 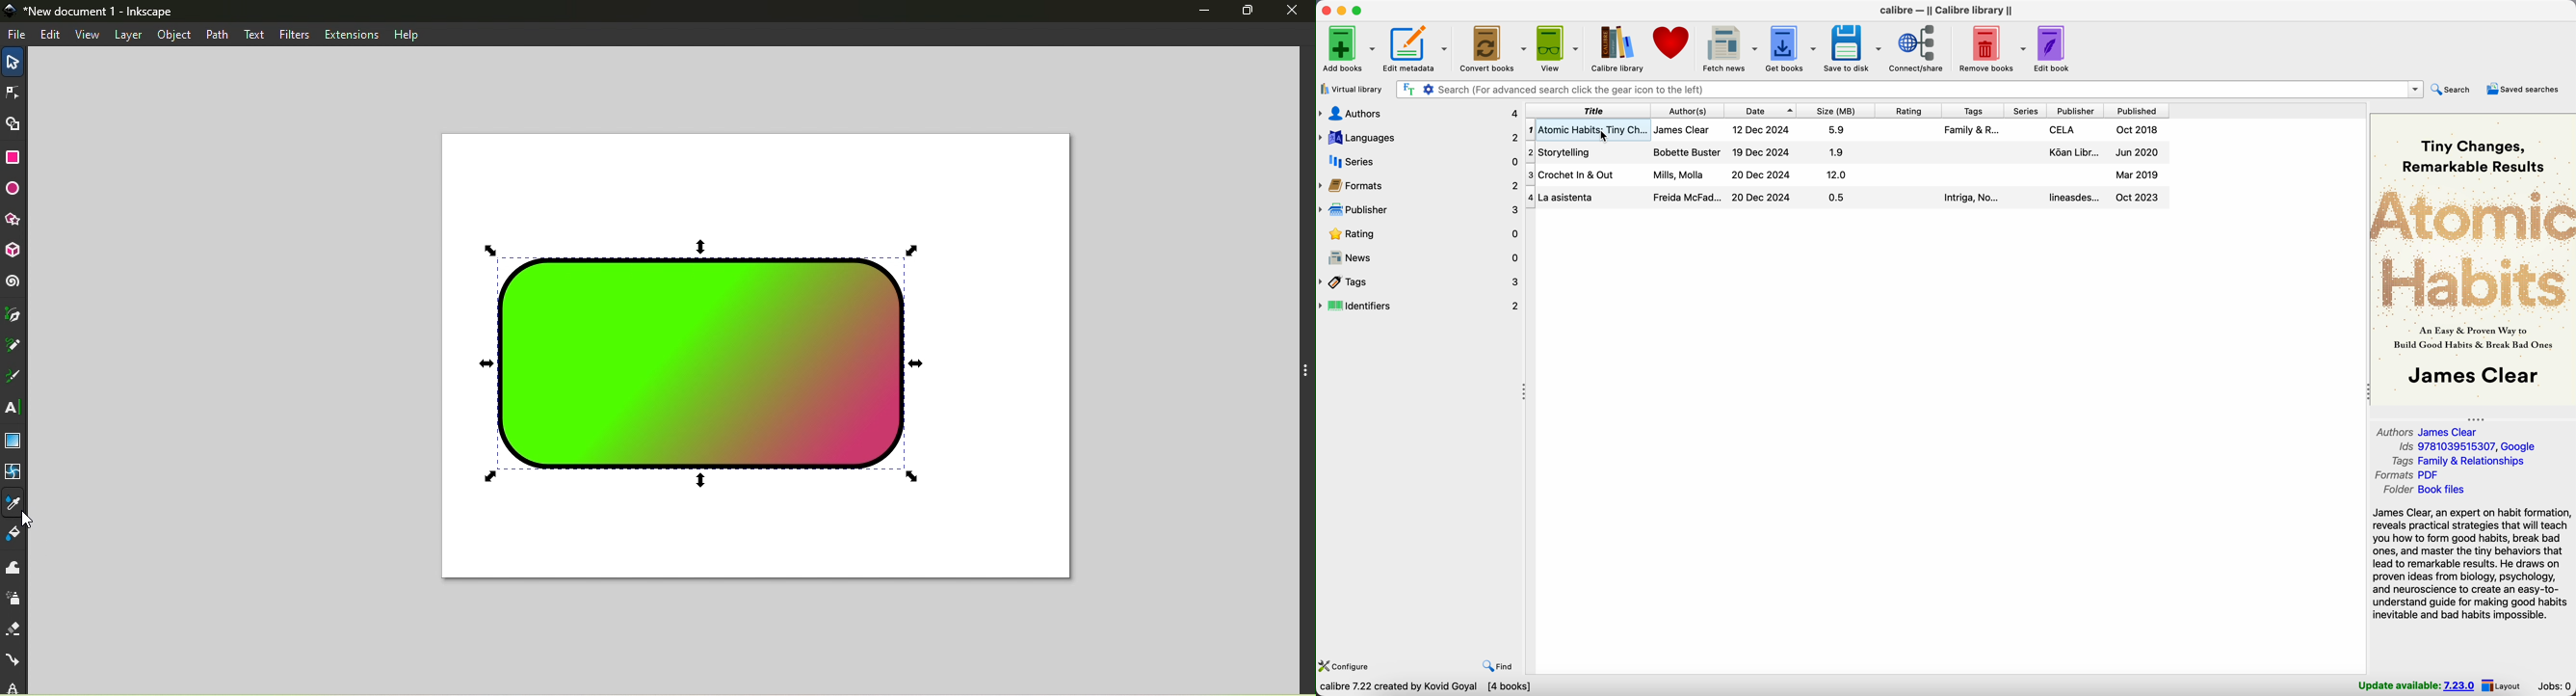 I want to click on Calibre 7.22 created by Kovid Goyal [4 books], so click(x=1427, y=687).